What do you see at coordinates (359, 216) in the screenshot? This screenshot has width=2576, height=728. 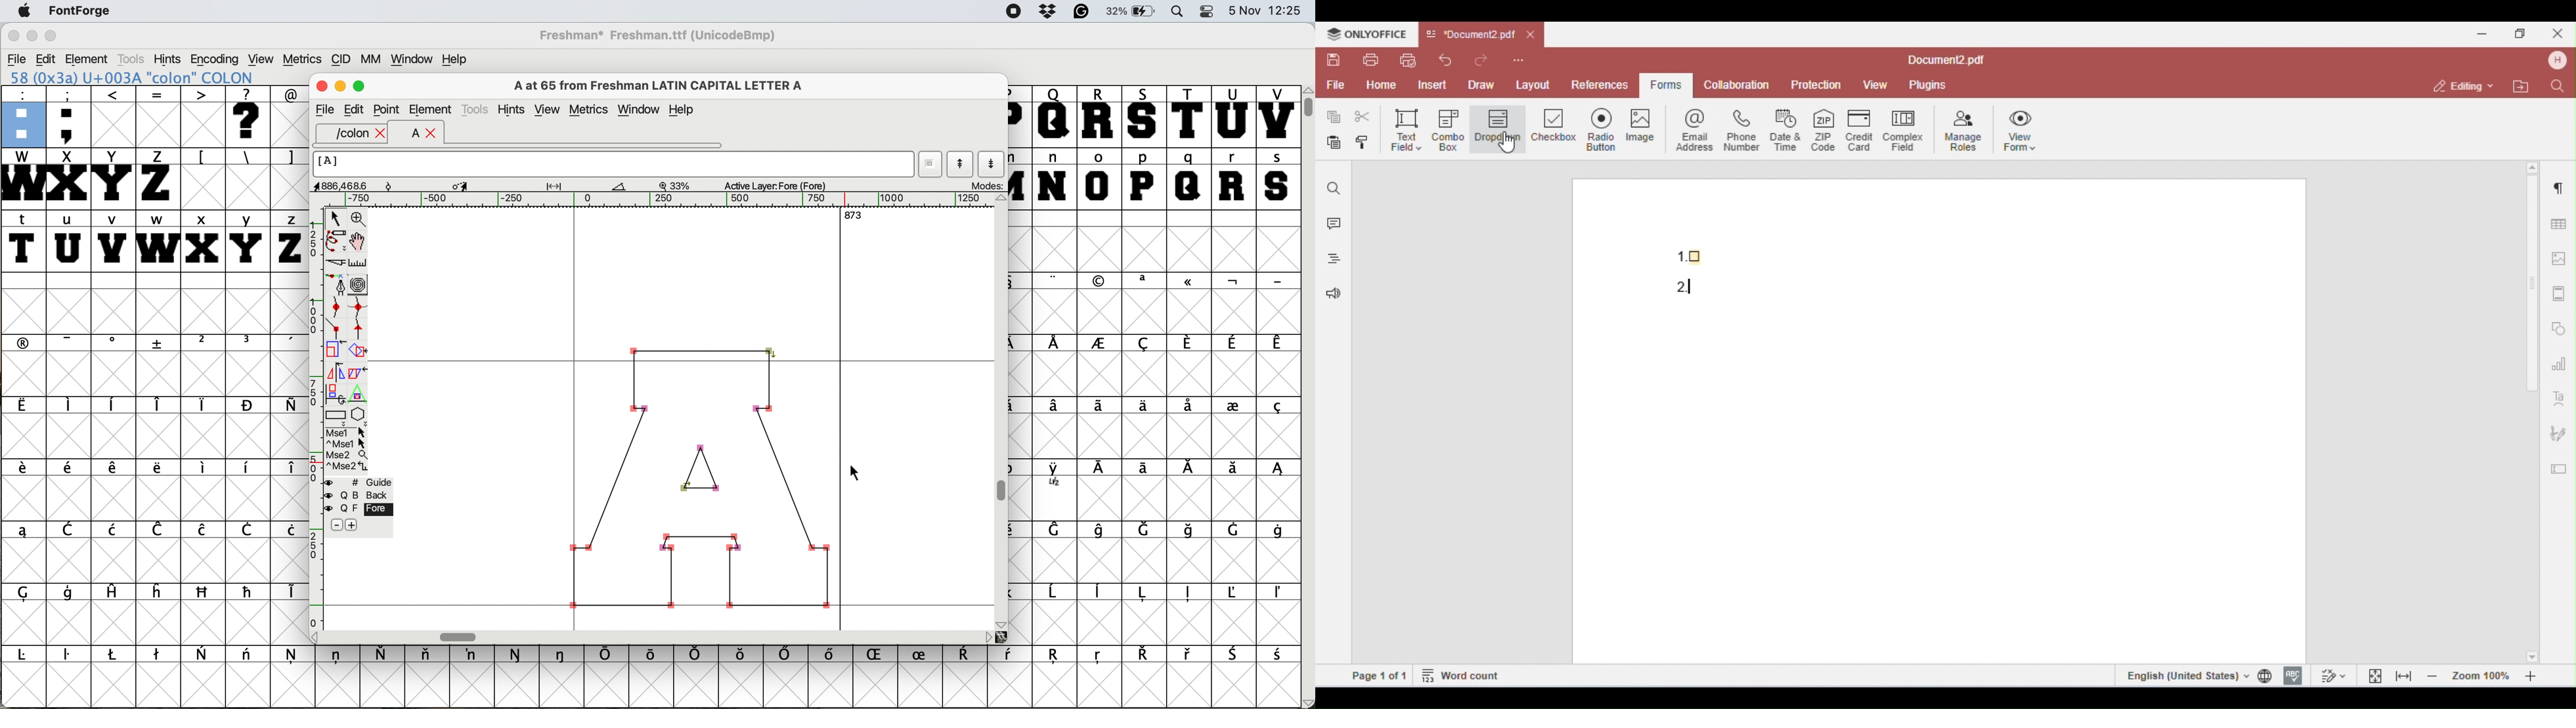 I see `zoom in` at bounding box center [359, 216].